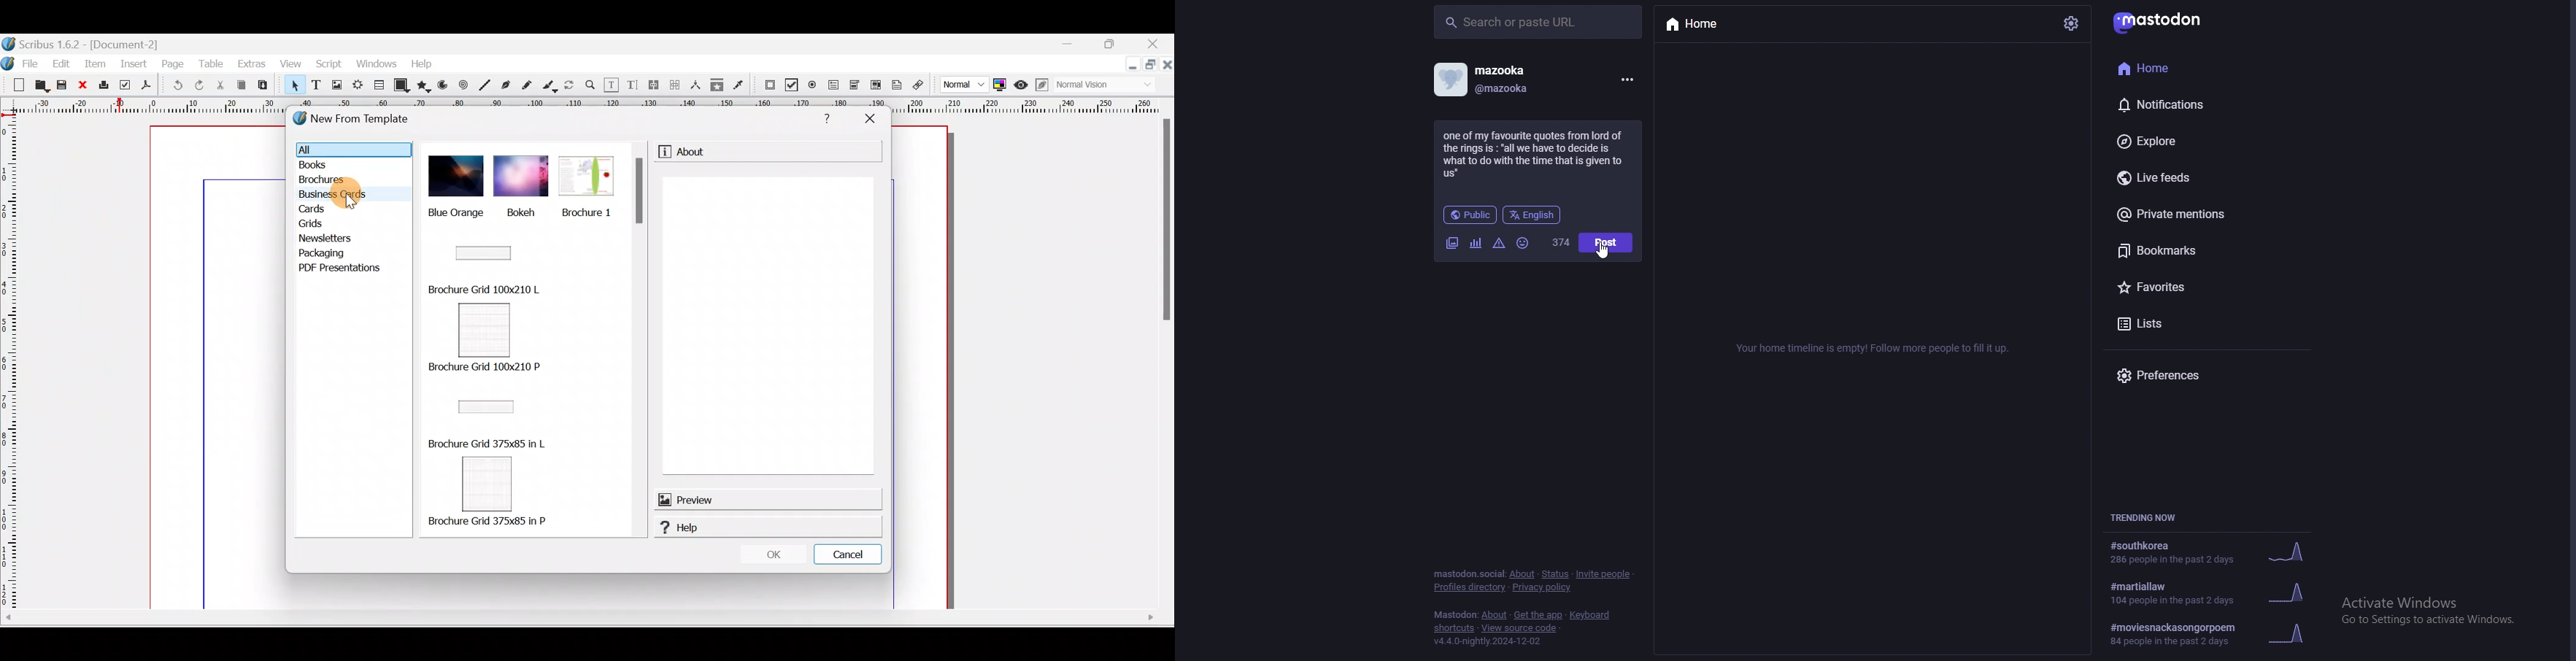 The width and height of the screenshot is (2576, 672). Describe the element at coordinates (1468, 575) in the screenshot. I see `mastodon social` at that location.